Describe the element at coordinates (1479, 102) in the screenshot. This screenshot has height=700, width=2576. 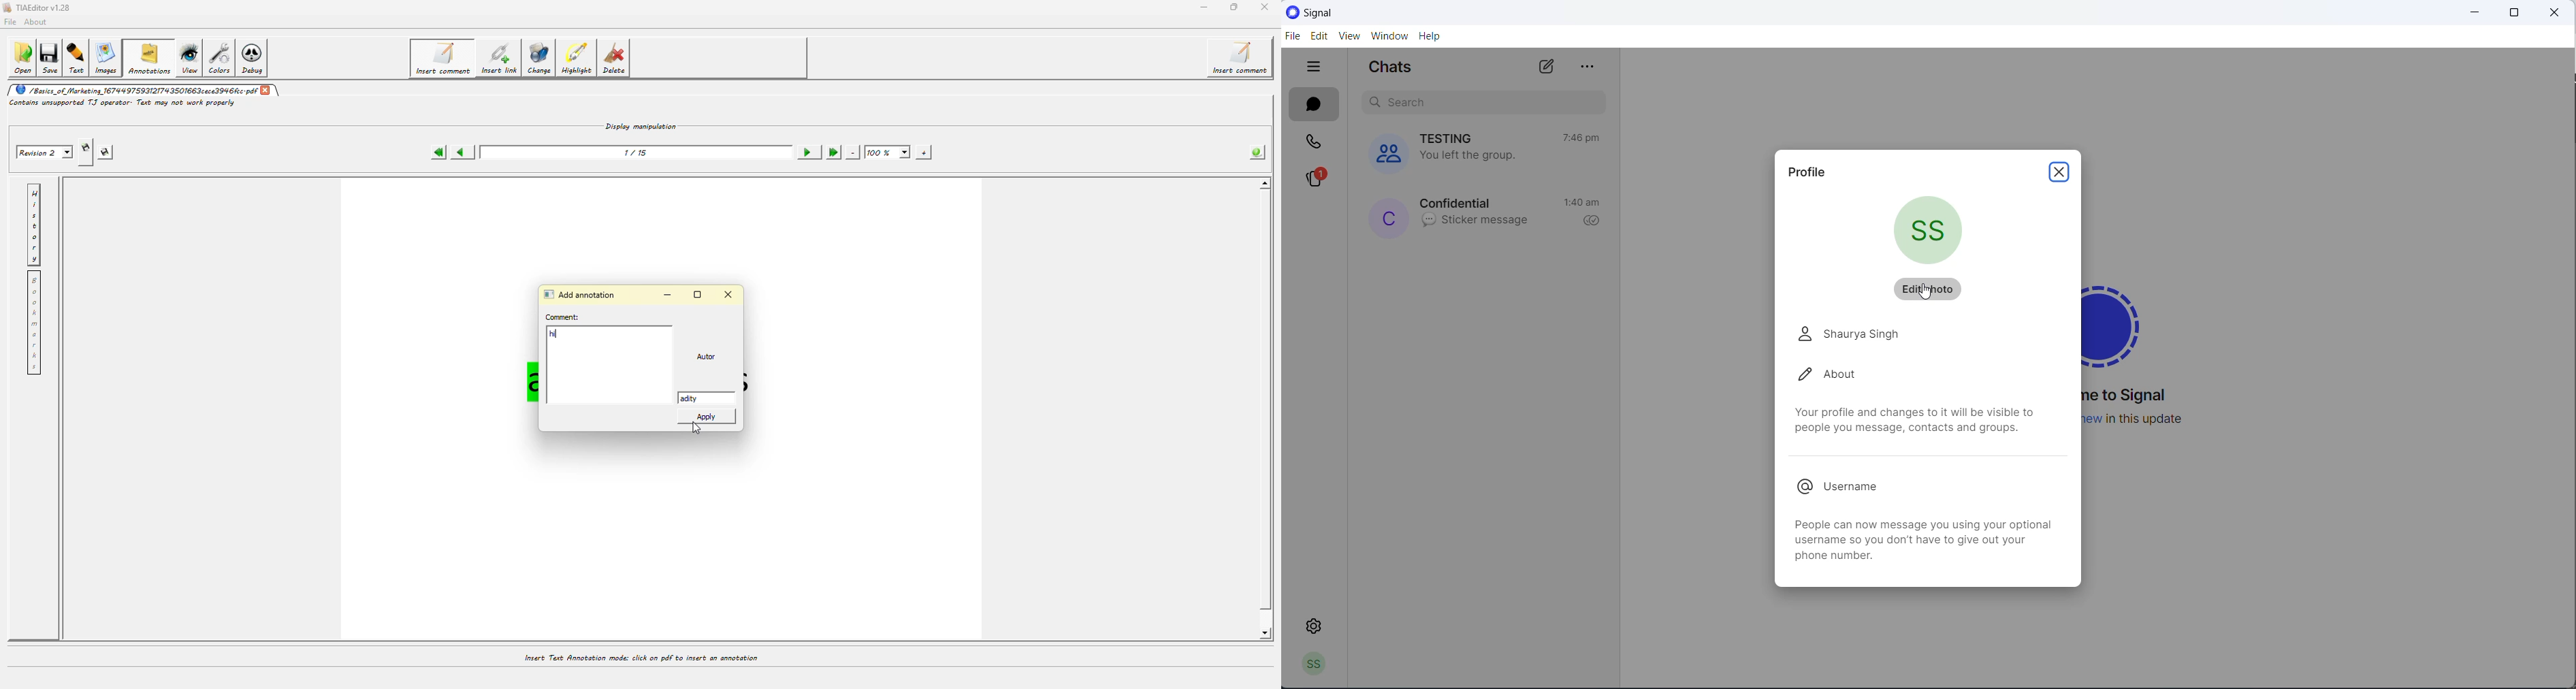
I see `search chats` at that location.